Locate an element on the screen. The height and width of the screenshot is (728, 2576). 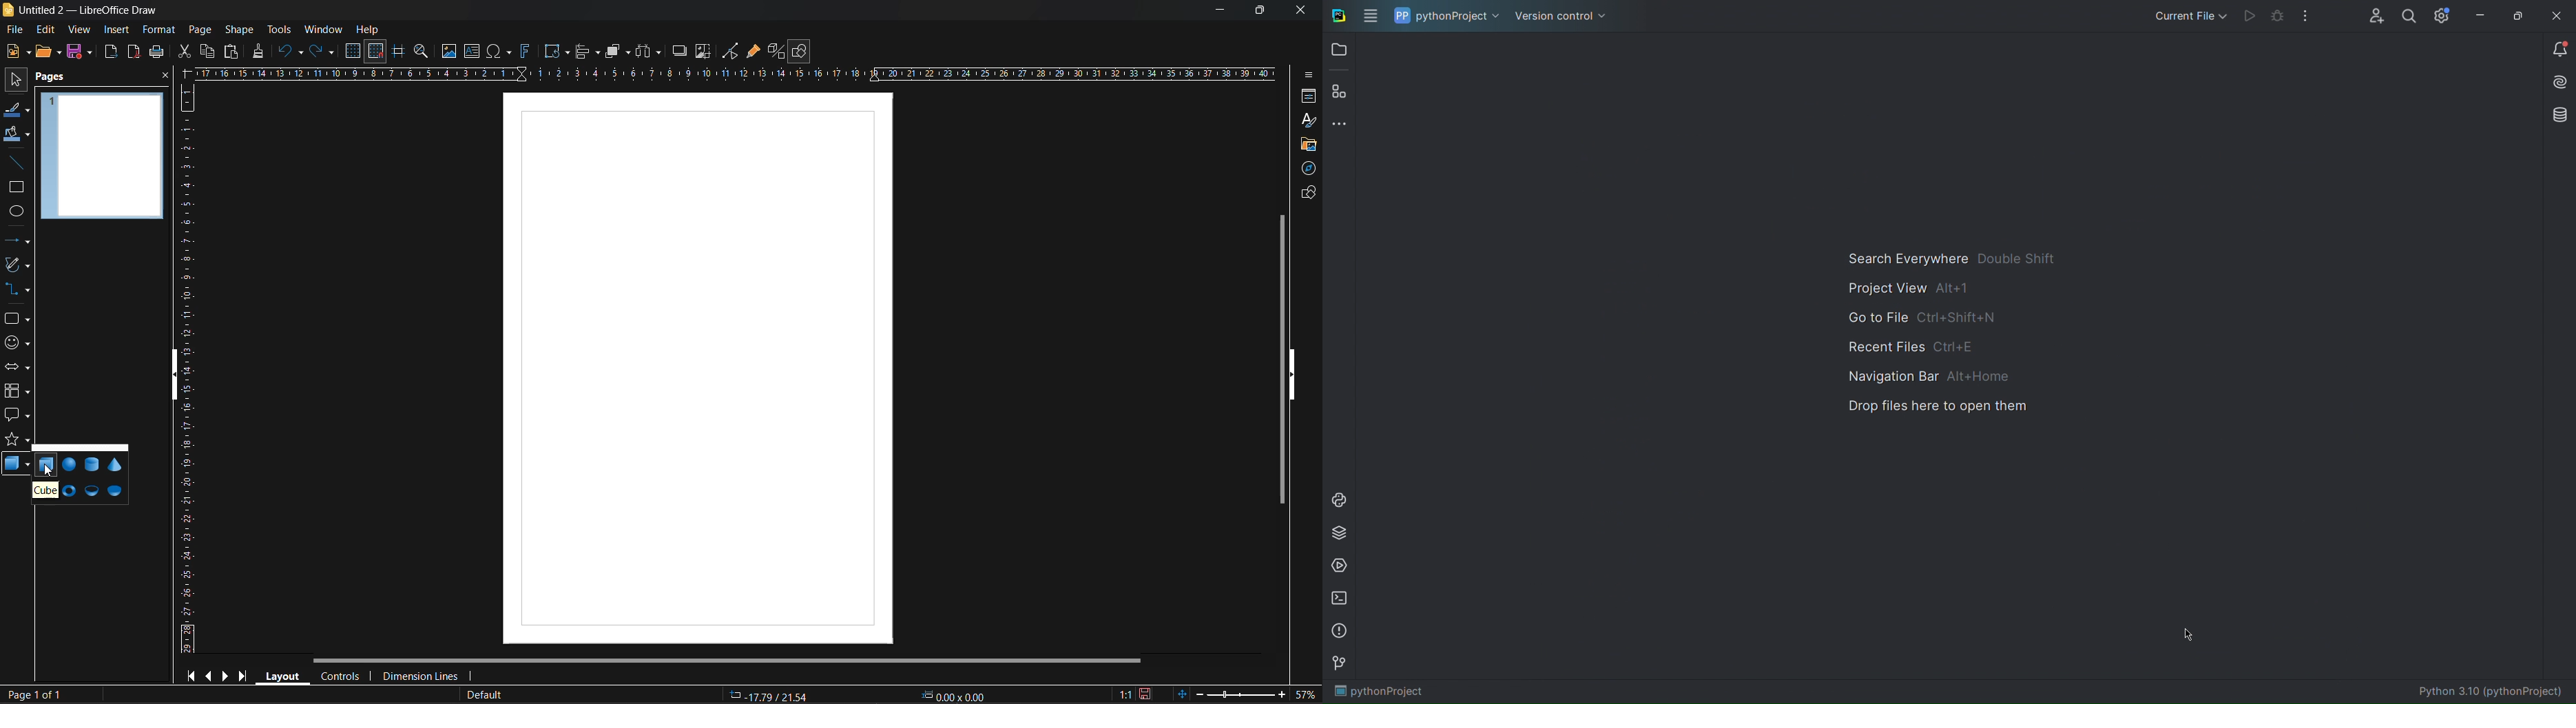
Account is located at coordinates (2382, 16).